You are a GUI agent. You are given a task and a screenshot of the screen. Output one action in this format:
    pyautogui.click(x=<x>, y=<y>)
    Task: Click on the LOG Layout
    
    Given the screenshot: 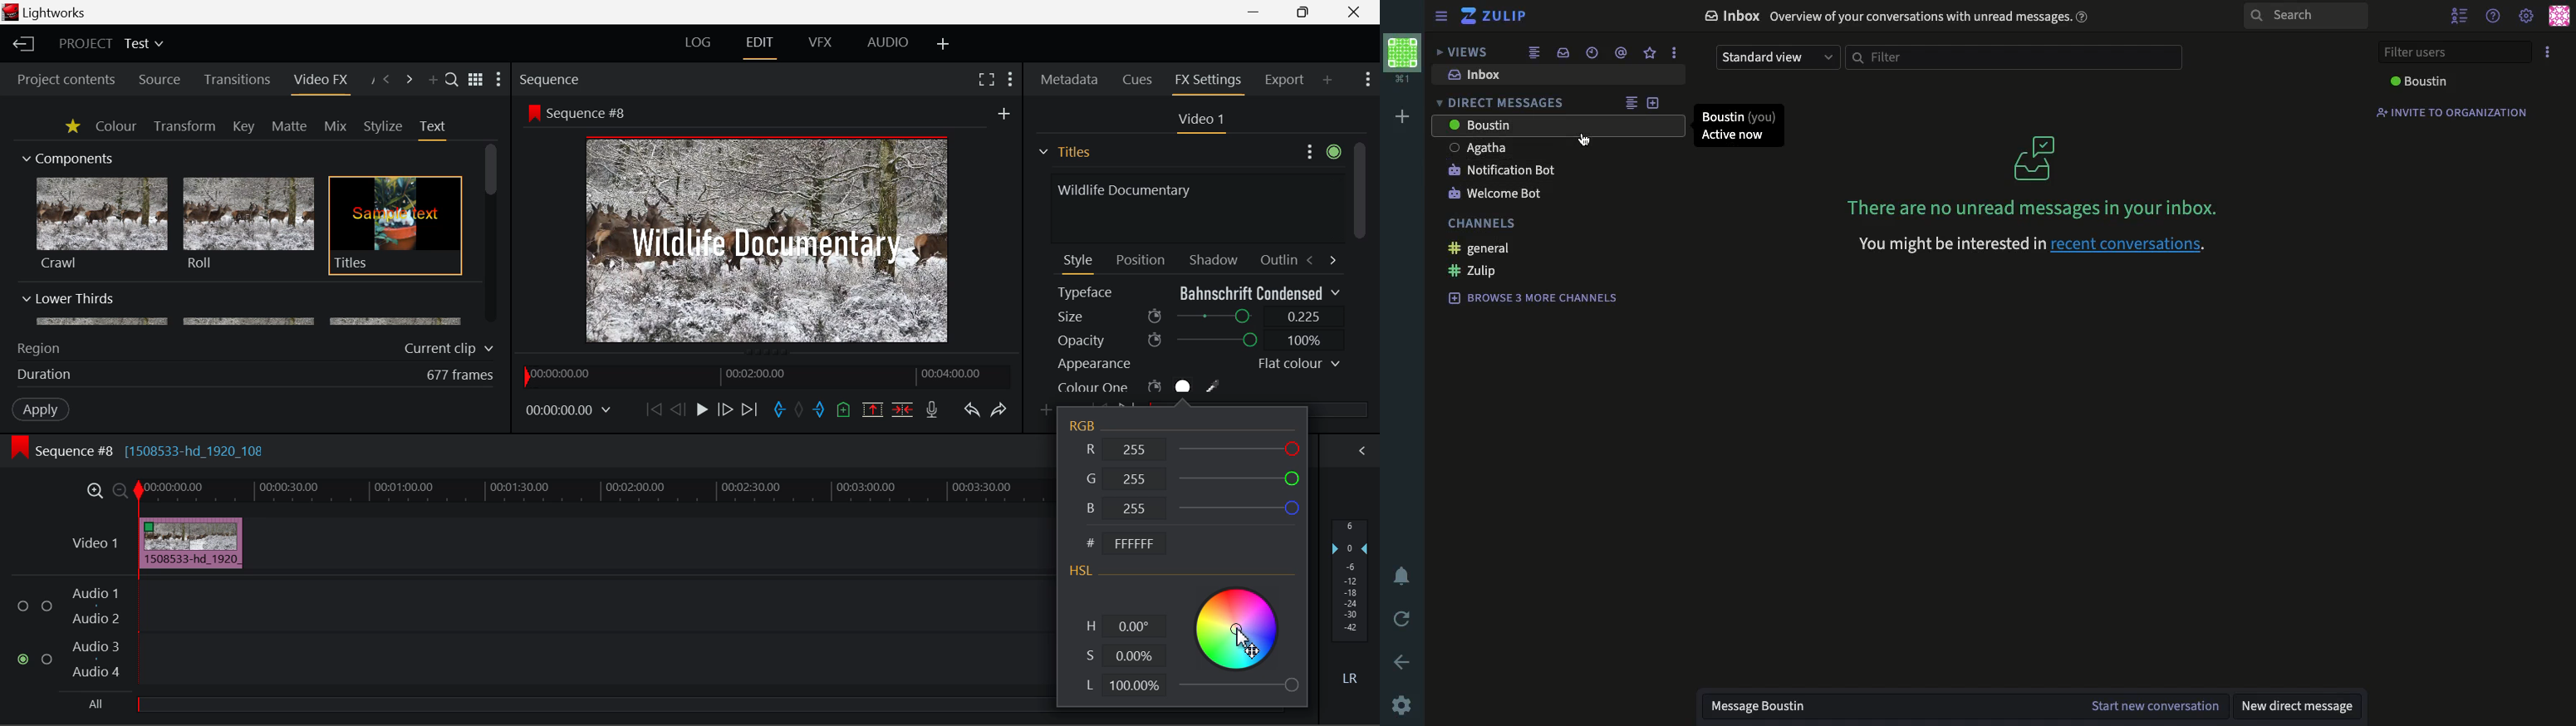 What is the action you would take?
    pyautogui.click(x=699, y=42)
    